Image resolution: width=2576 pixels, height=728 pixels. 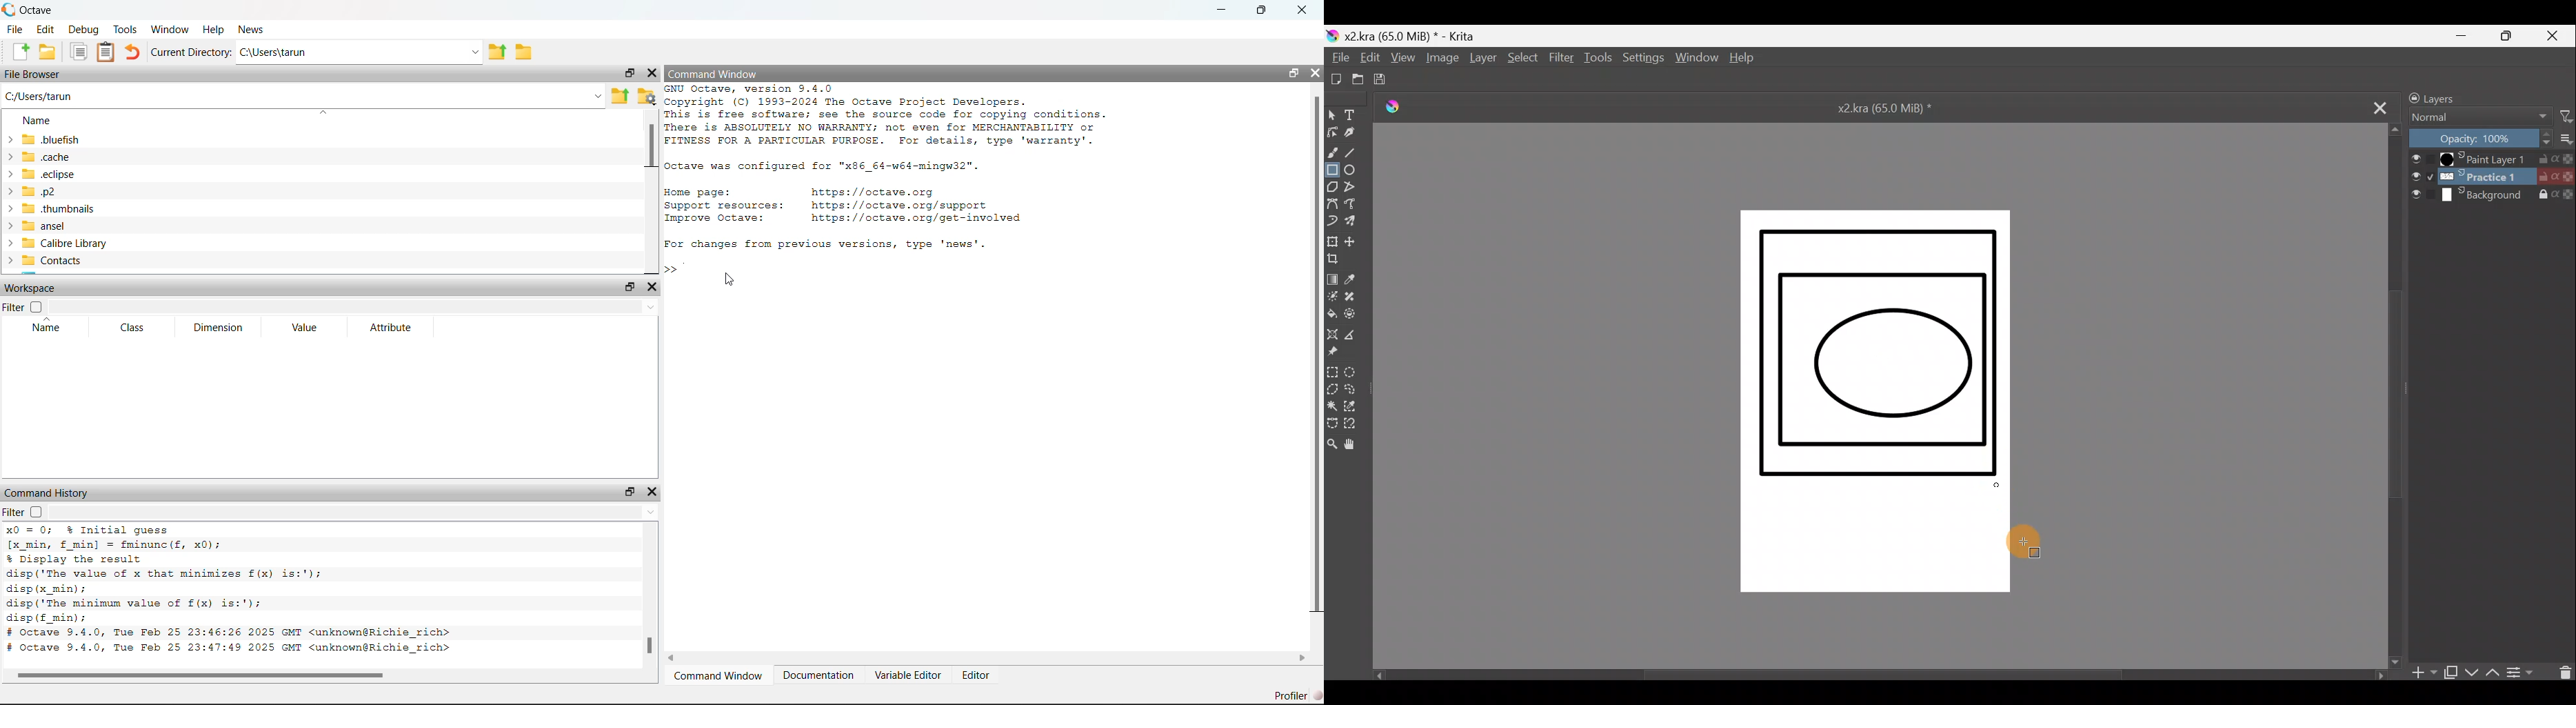 I want to click on Polygonal selection tool, so click(x=1332, y=392).